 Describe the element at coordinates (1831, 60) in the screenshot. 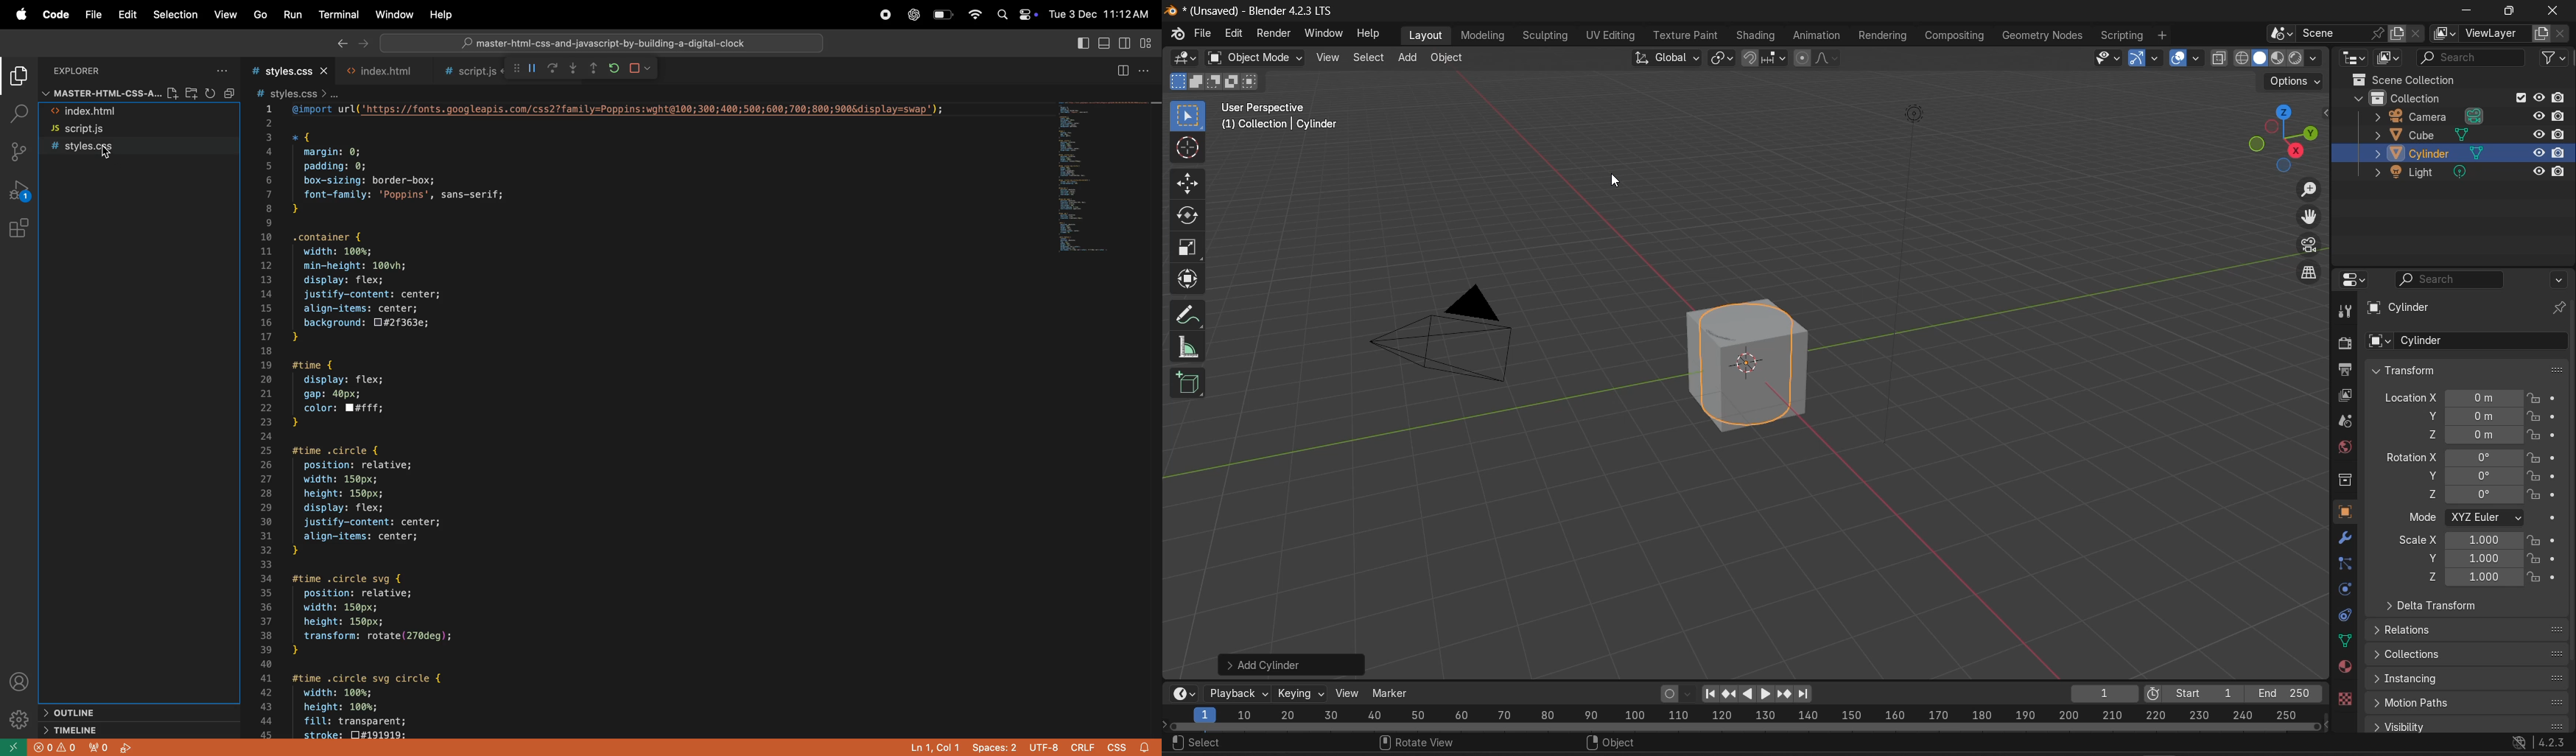

I see `proportional editing fall off` at that location.